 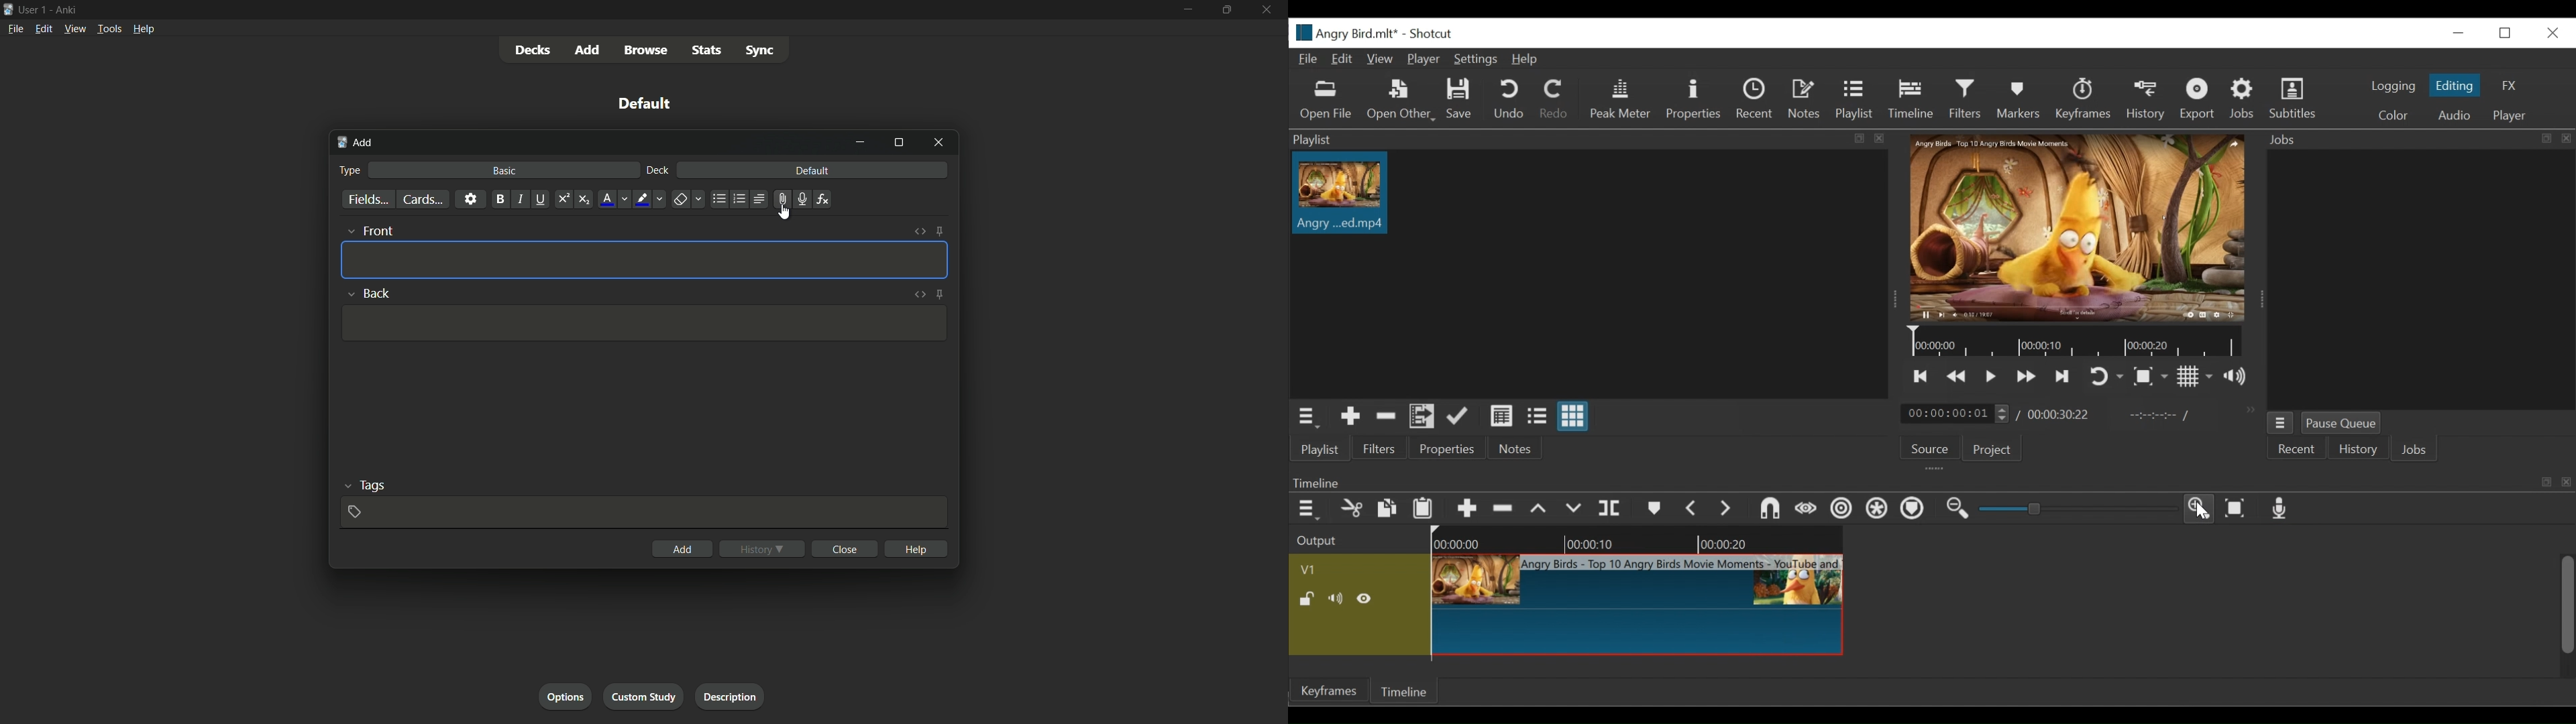 I want to click on View as details, so click(x=1501, y=416).